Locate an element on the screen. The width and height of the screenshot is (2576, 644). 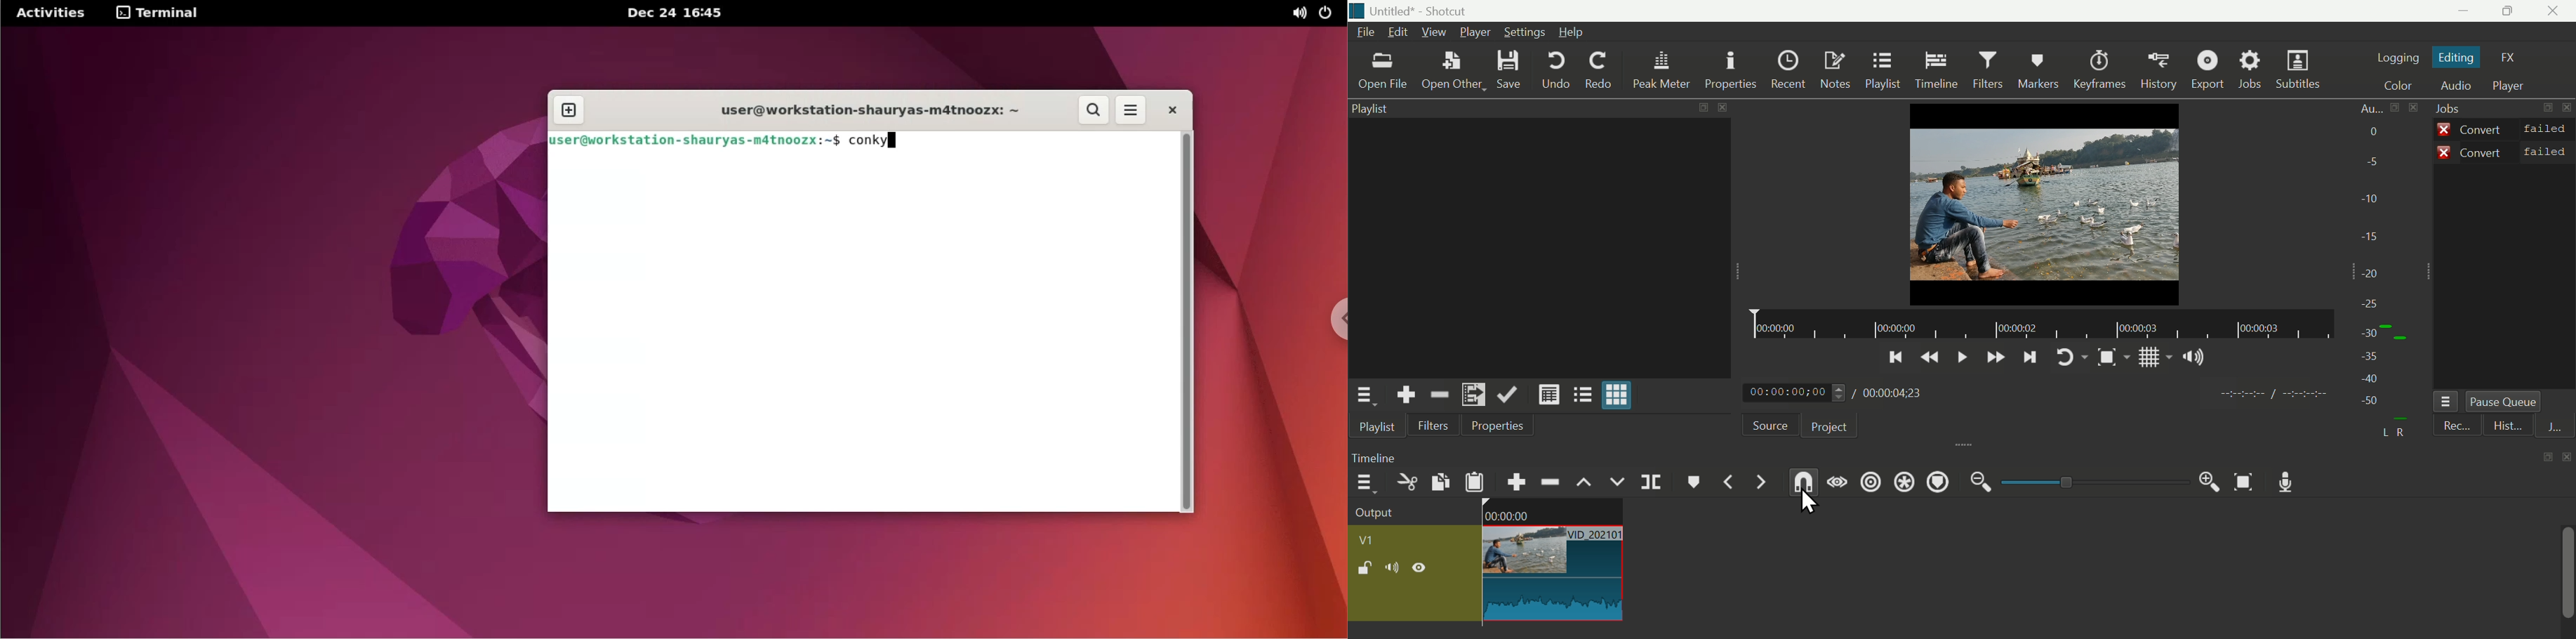
Add the soource to the playllisst is located at coordinates (1408, 394).